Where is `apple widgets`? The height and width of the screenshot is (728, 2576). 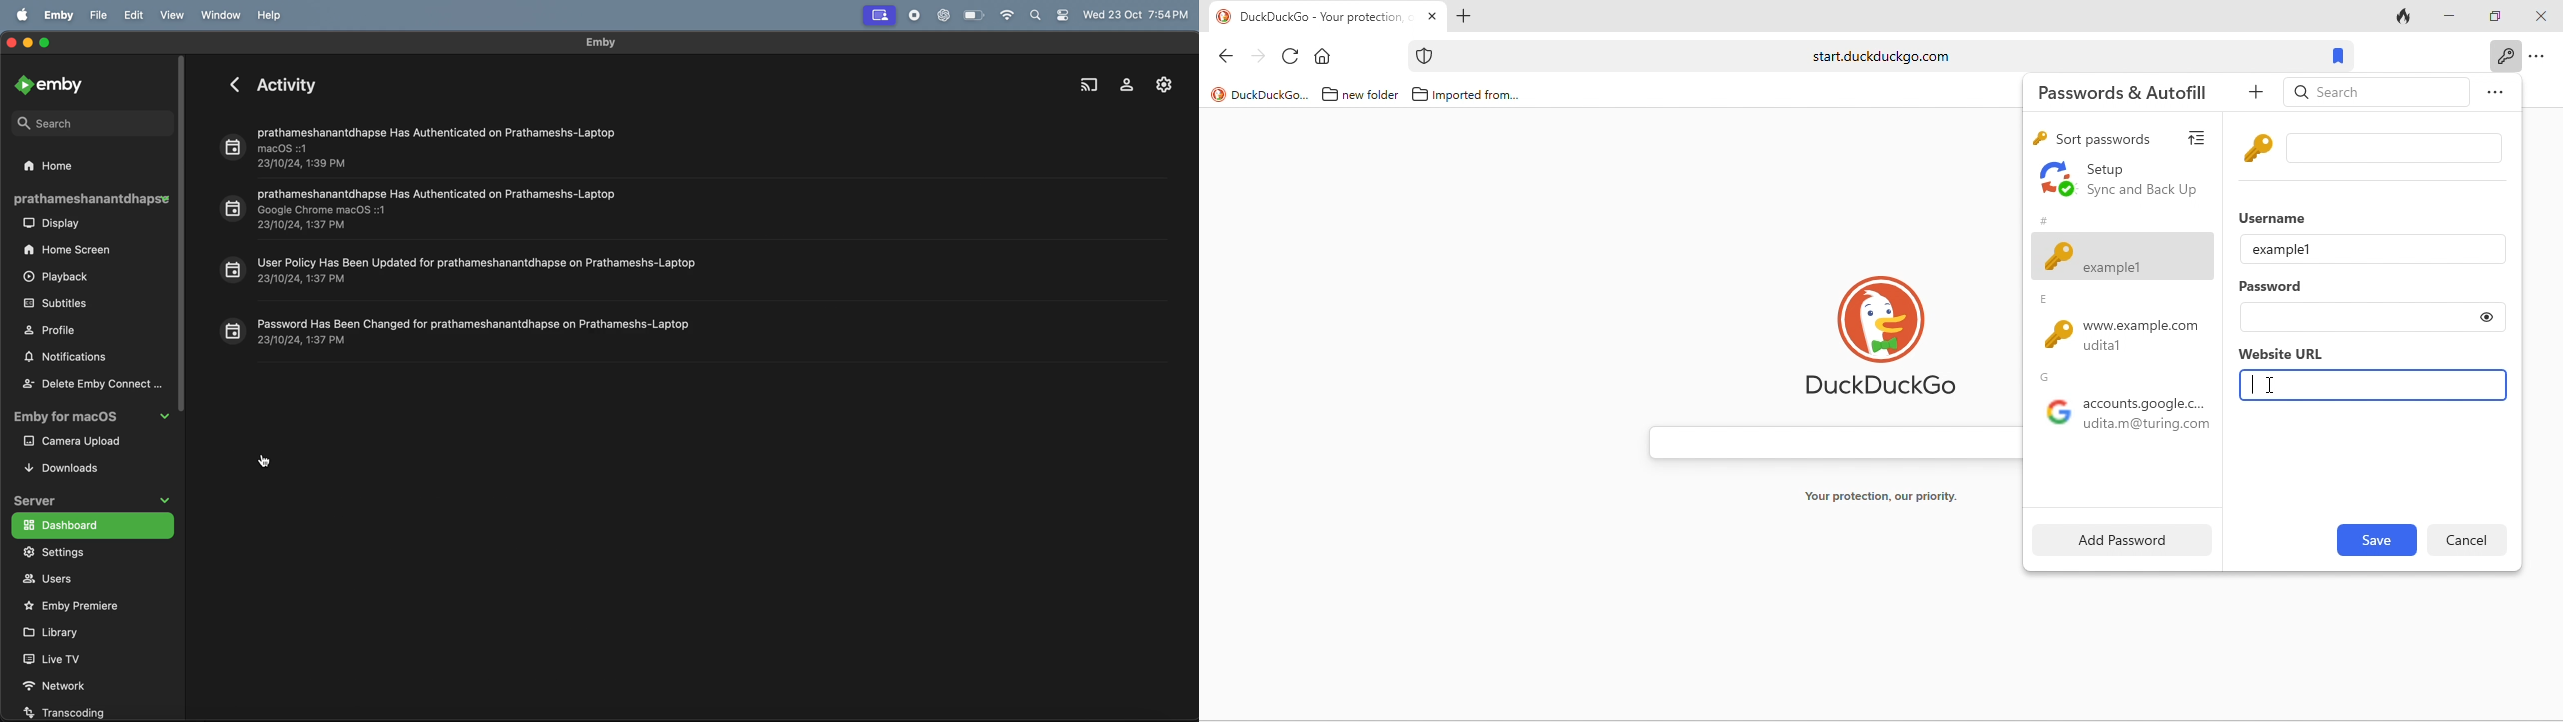 apple widgets is located at coordinates (1050, 14).